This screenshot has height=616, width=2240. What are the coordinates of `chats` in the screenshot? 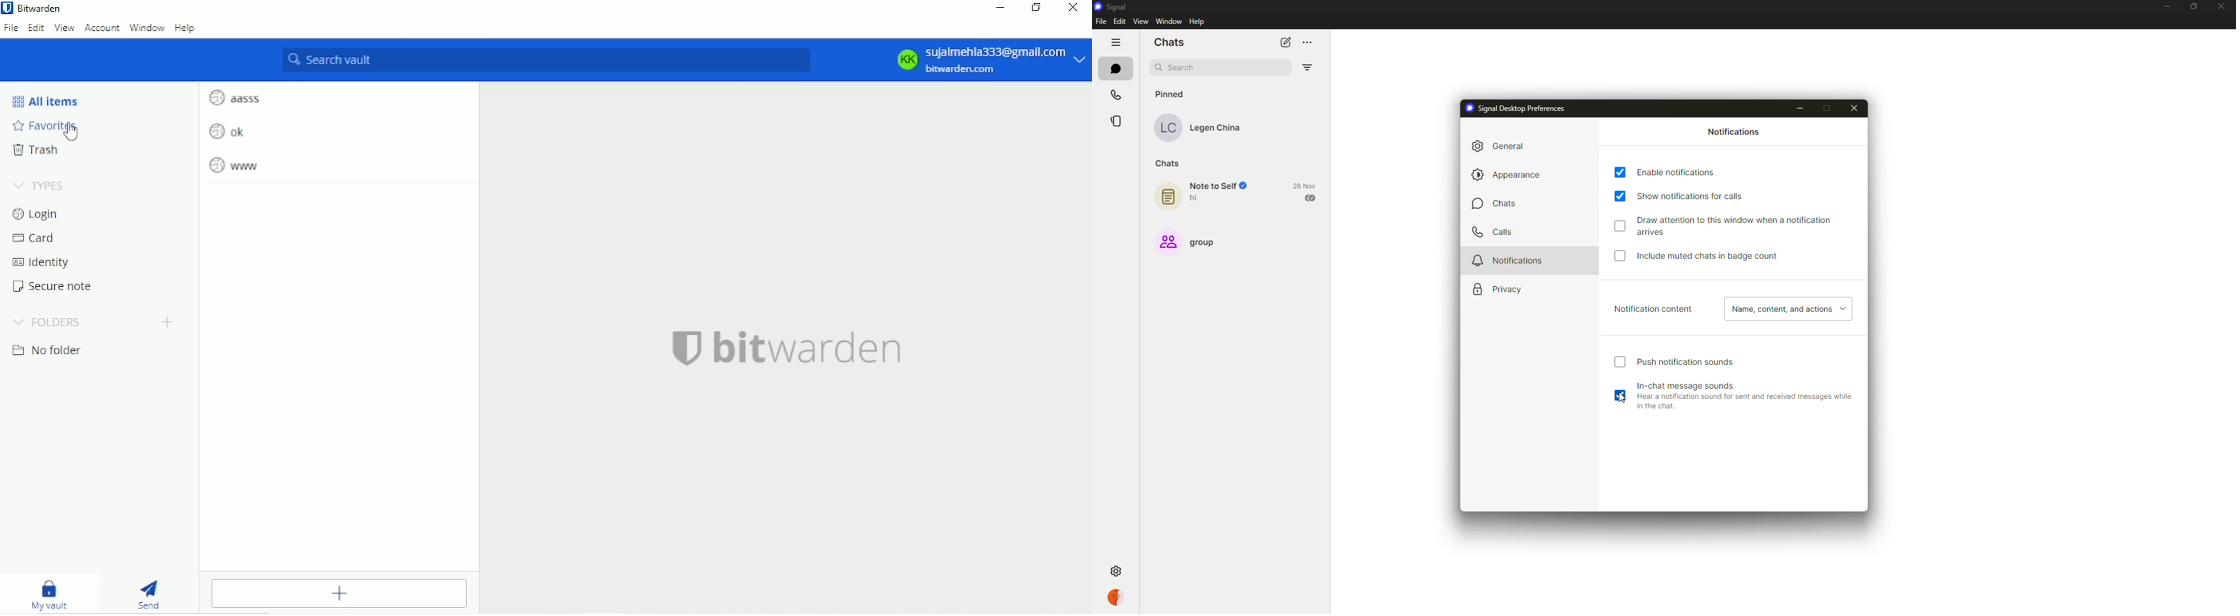 It's located at (1501, 203).